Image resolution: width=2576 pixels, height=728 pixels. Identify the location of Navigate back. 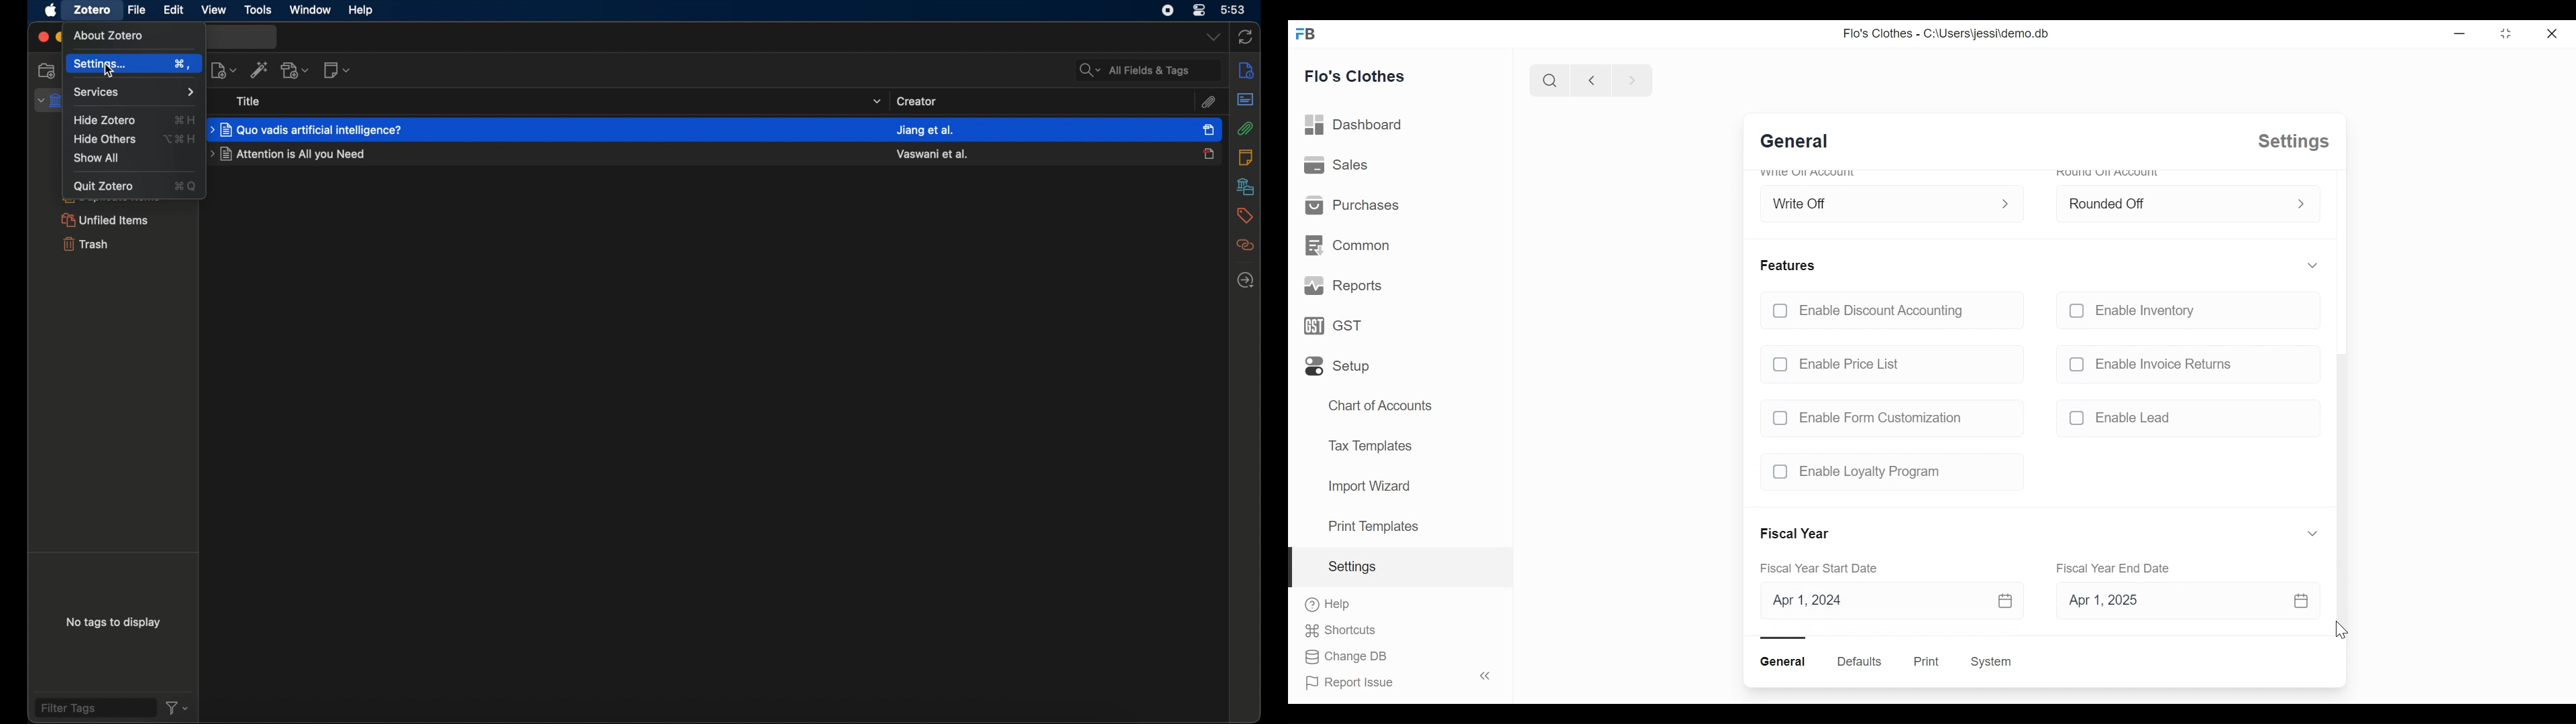
(1589, 80).